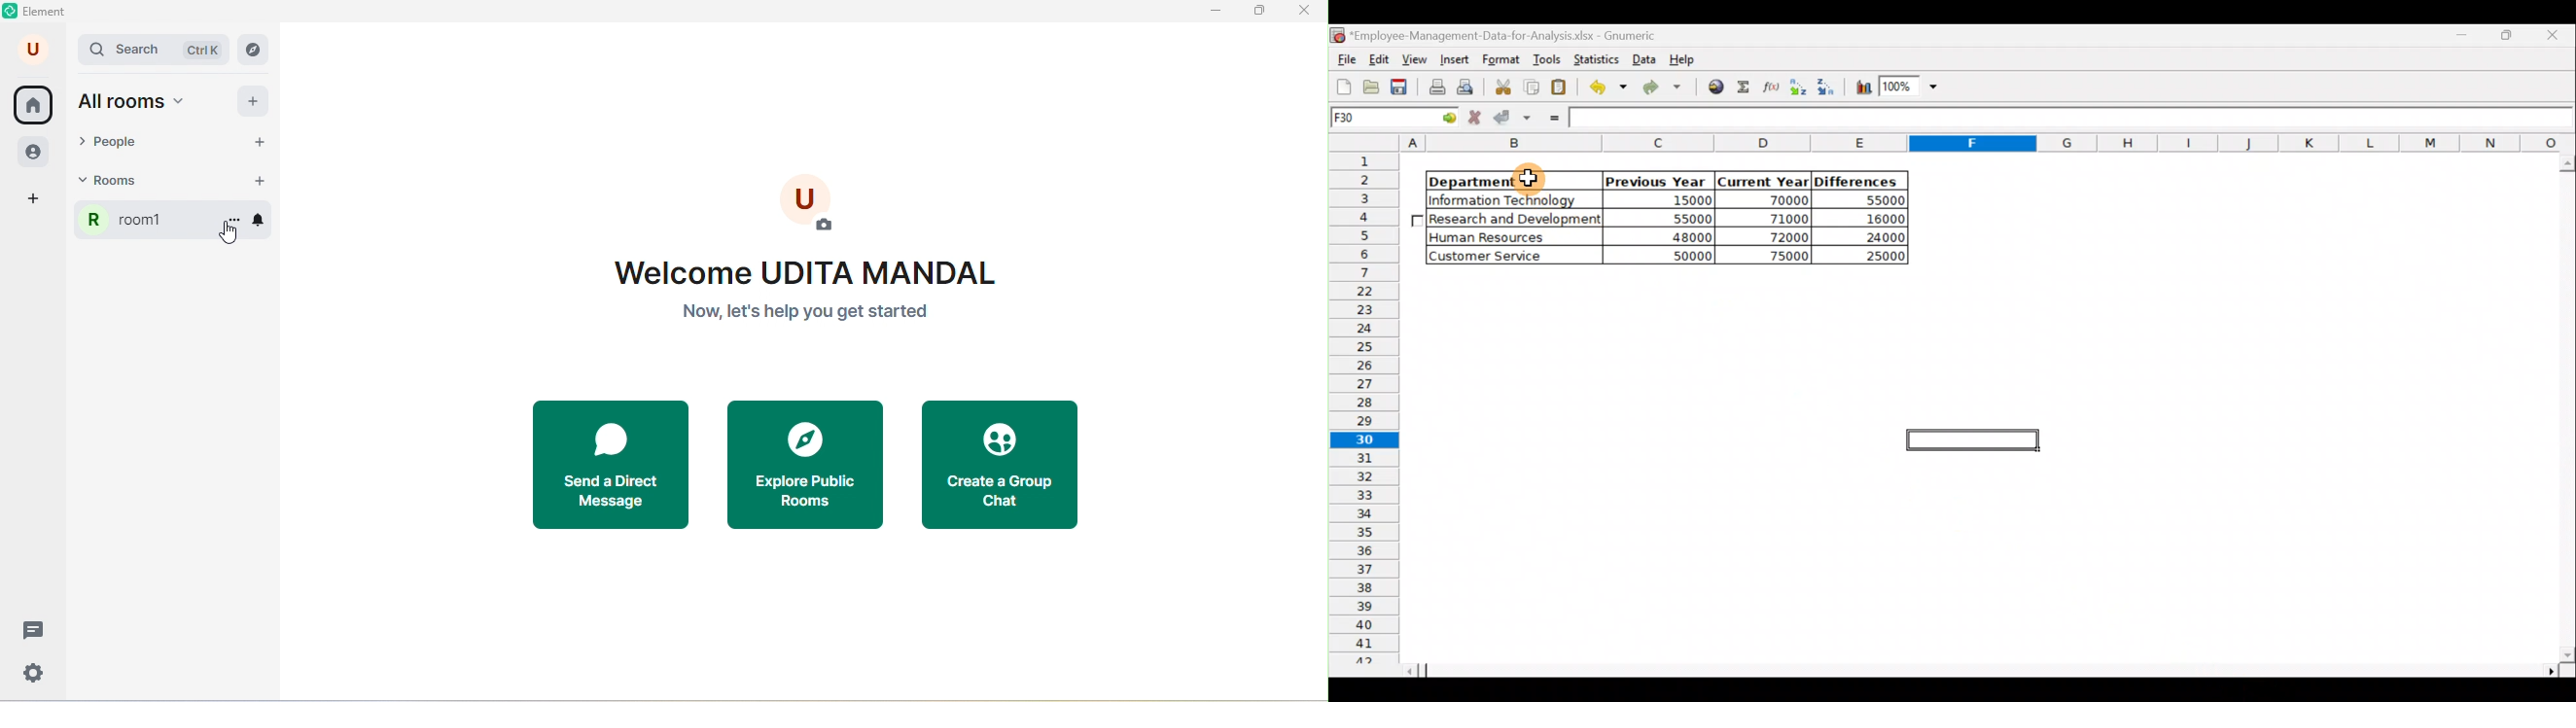 This screenshot has height=728, width=2576. Describe the element at coordinates (2564, 409) in the screenshot. I see `Scroll bar` at that location.